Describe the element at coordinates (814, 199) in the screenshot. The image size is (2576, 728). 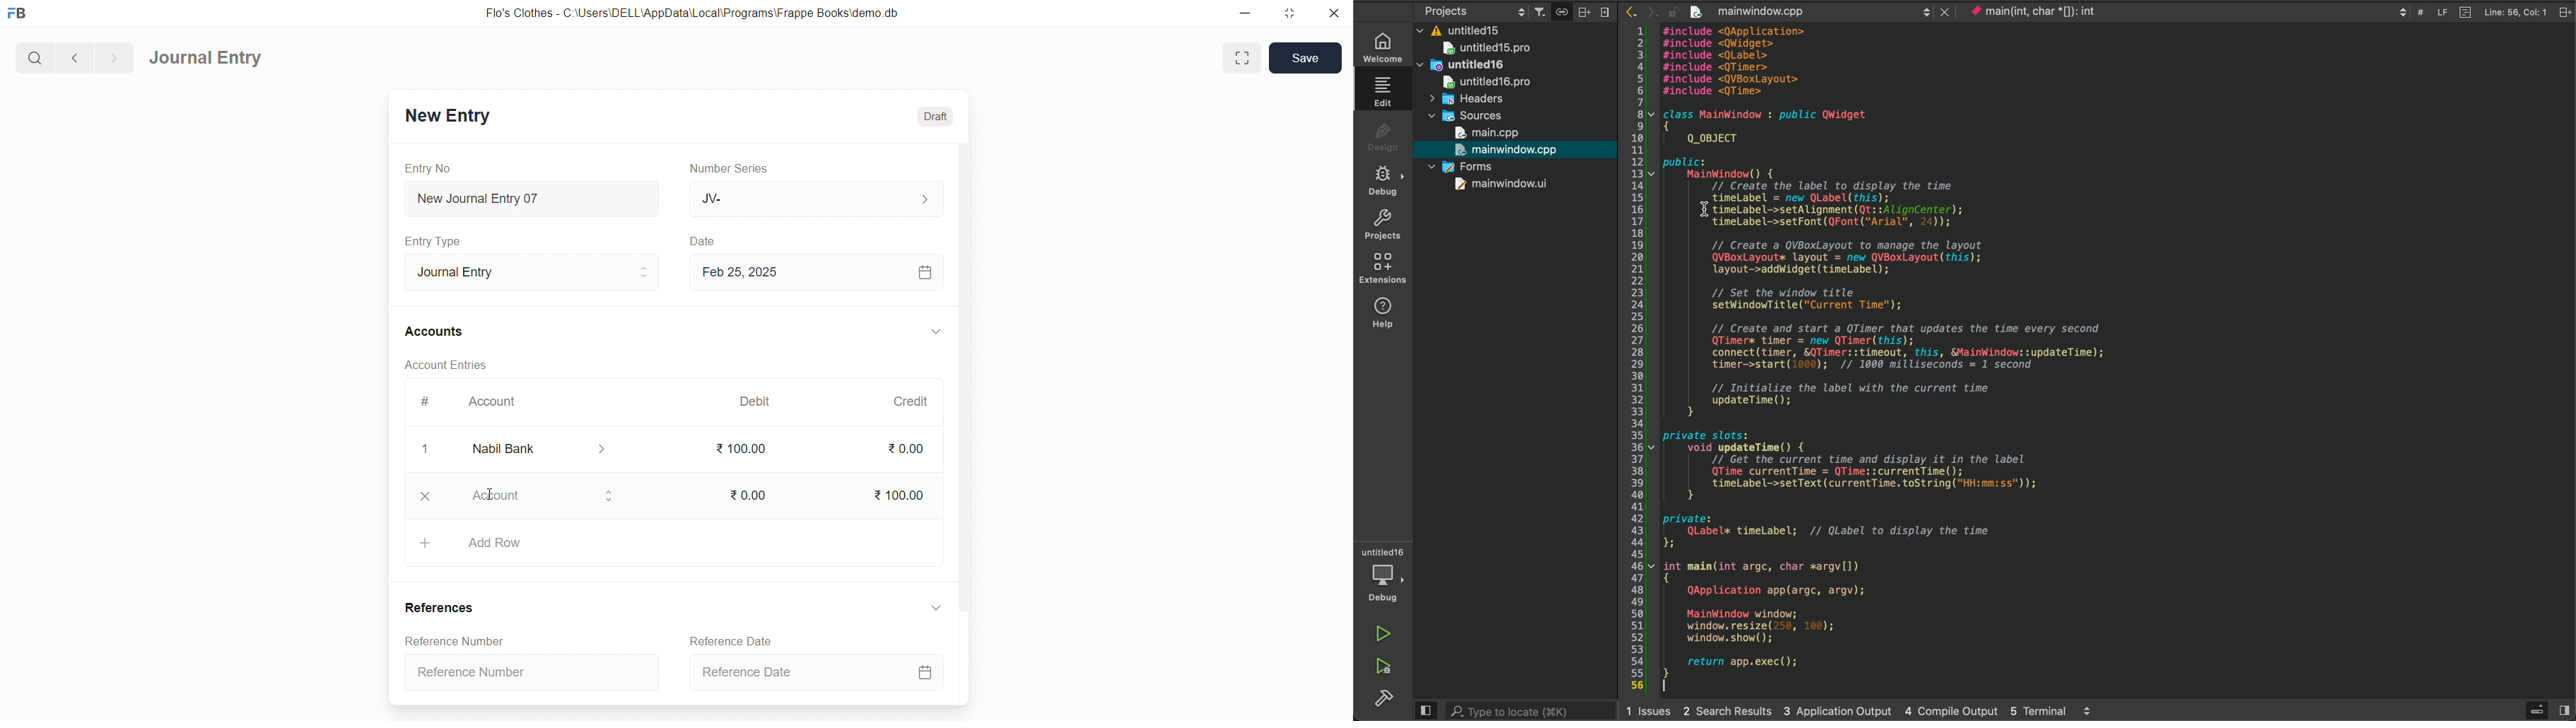
I see `JV-` at that location.